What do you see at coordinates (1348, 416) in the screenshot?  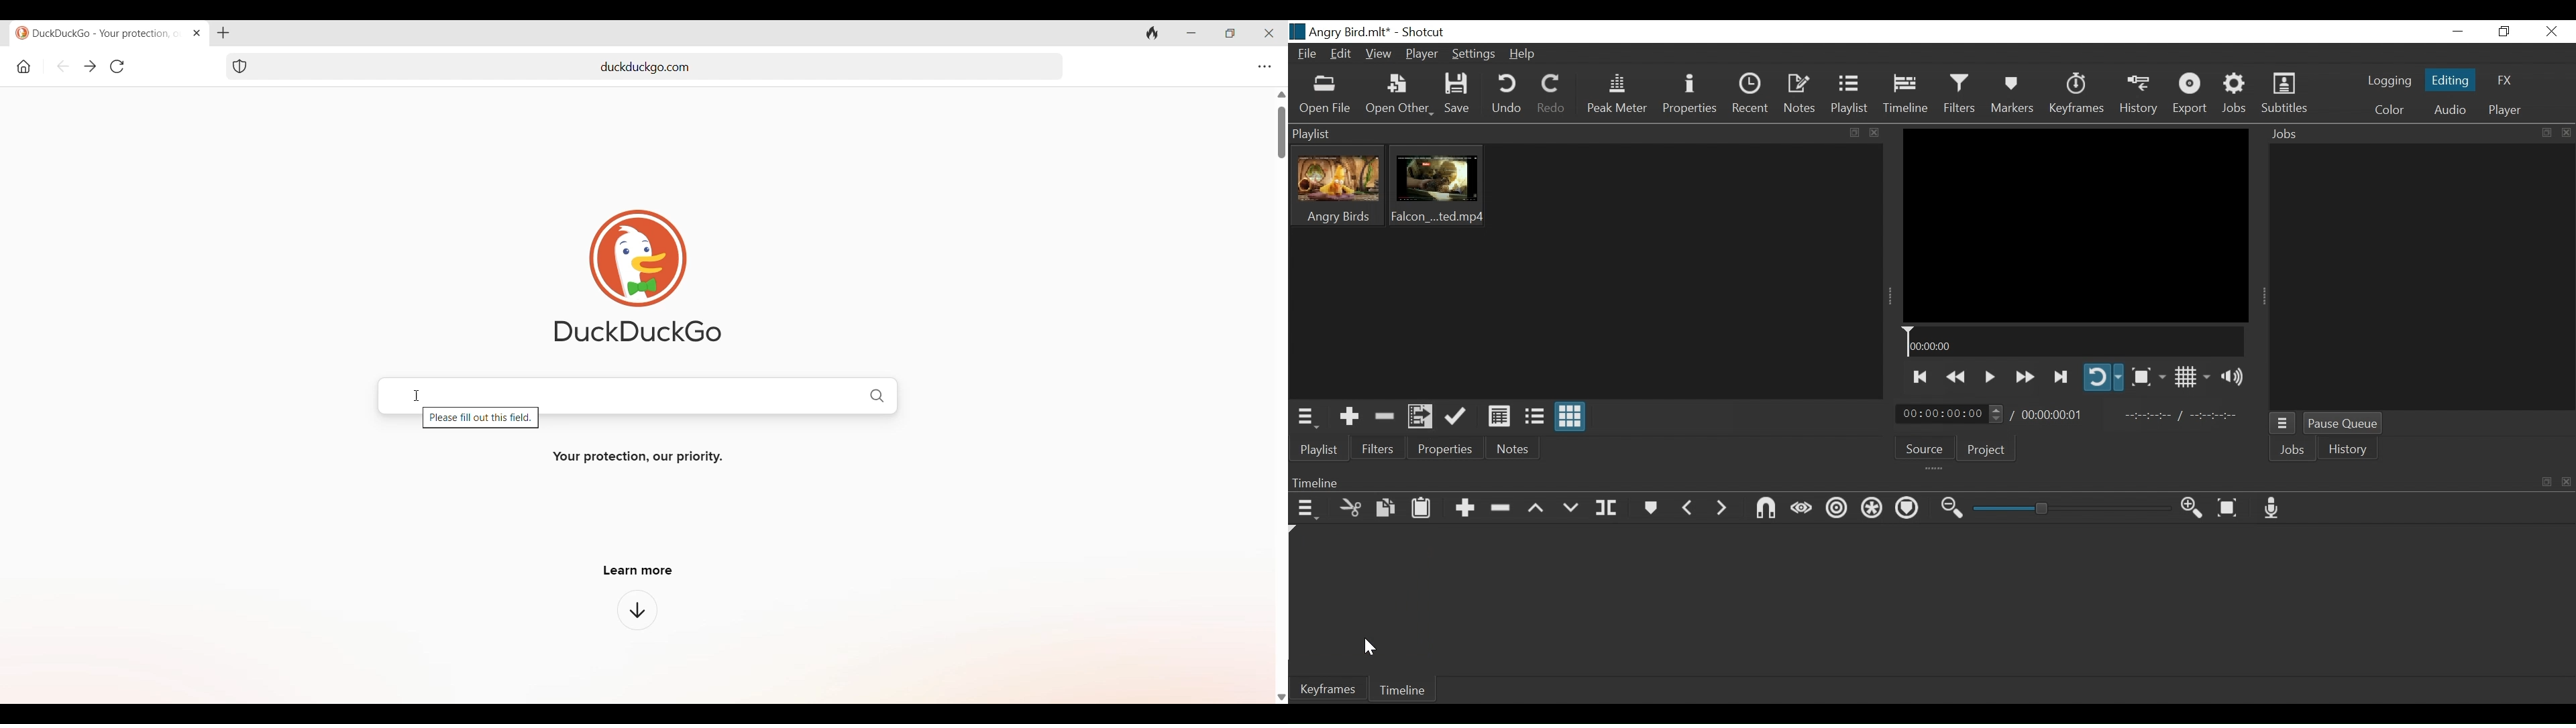 I see `Add the Source to the playlist` at bounding box center [1348, 416].